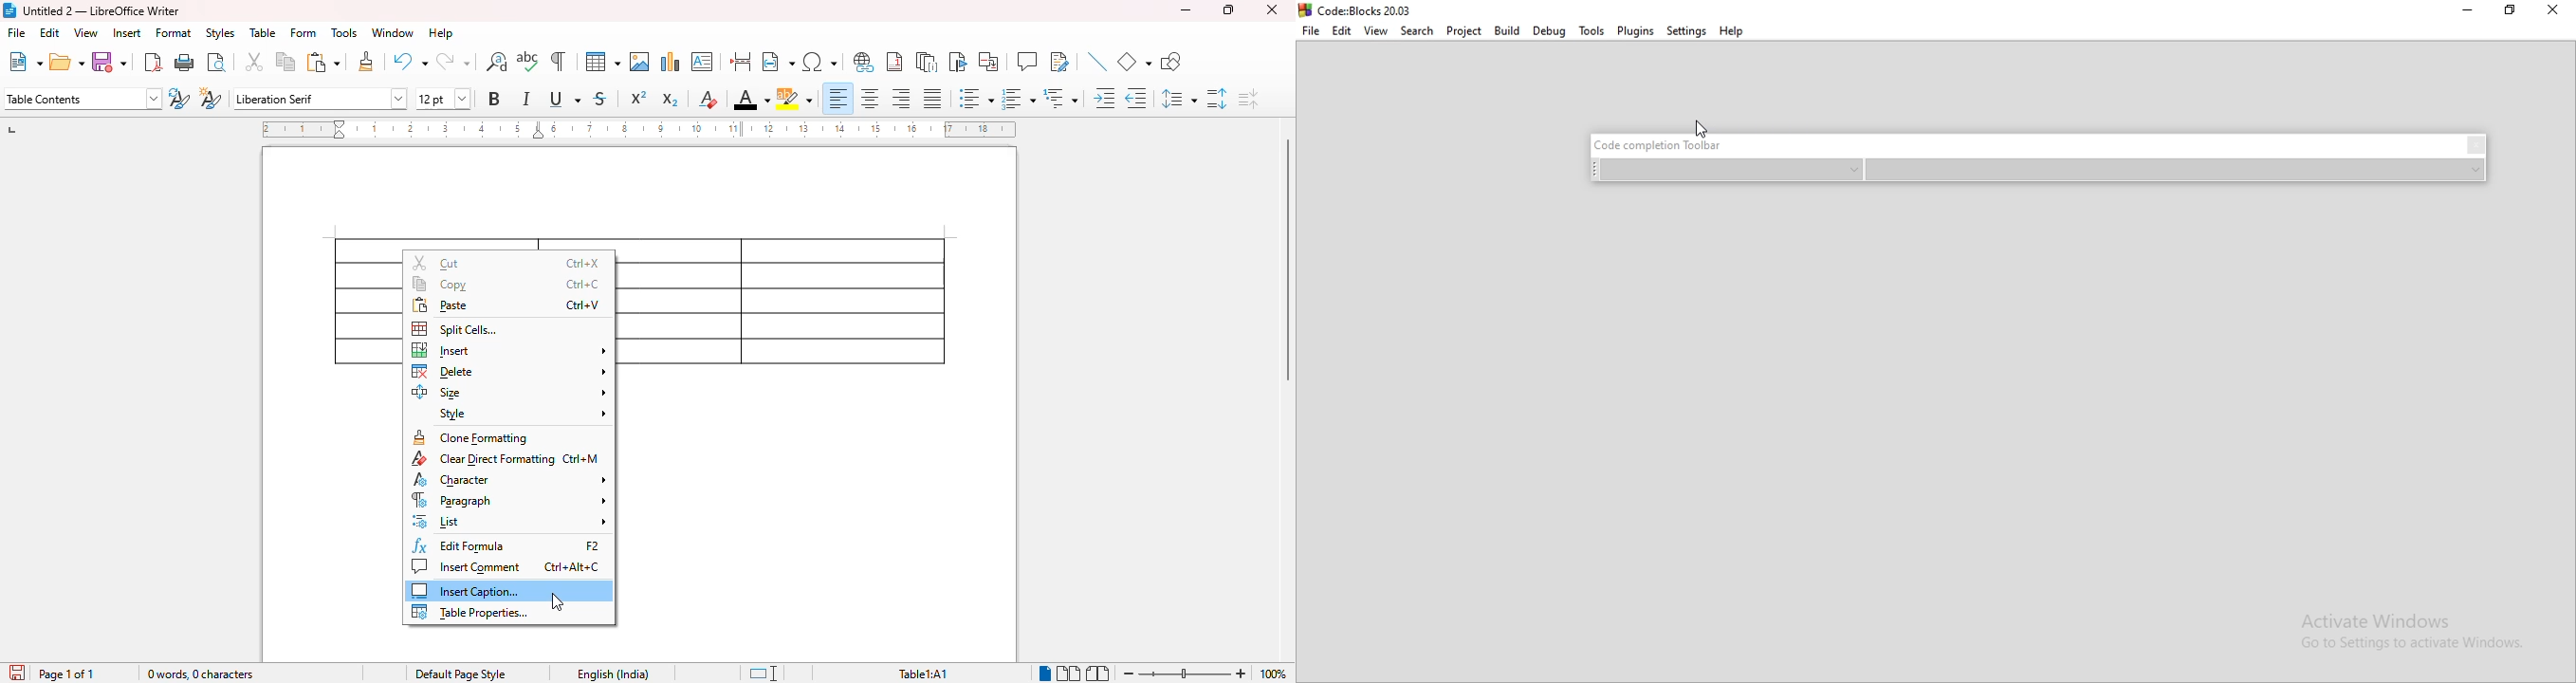 This screenshot has height=700, width=2576. Describe the element at coordinates (702, 62) in the screenshot. I see `insert text box` at that location.